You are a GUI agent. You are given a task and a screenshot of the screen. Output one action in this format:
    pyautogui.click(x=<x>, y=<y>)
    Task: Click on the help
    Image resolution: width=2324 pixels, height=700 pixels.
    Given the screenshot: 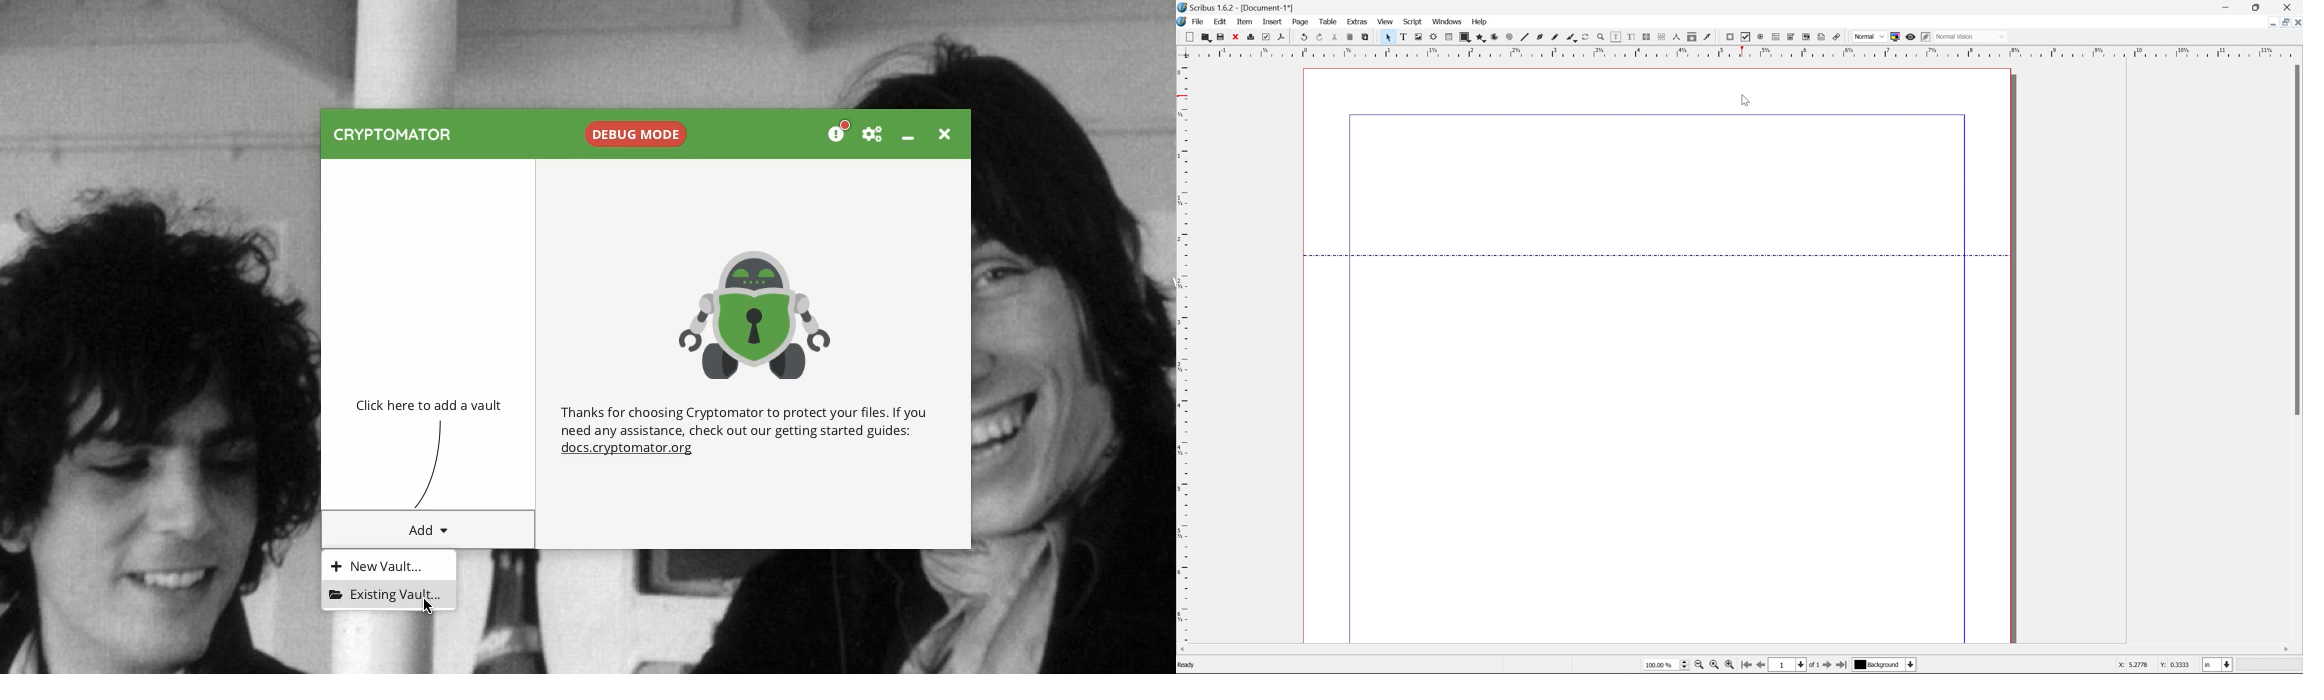 What is the action you would take?
    pyautogui.click(x=1480, y=22)
    